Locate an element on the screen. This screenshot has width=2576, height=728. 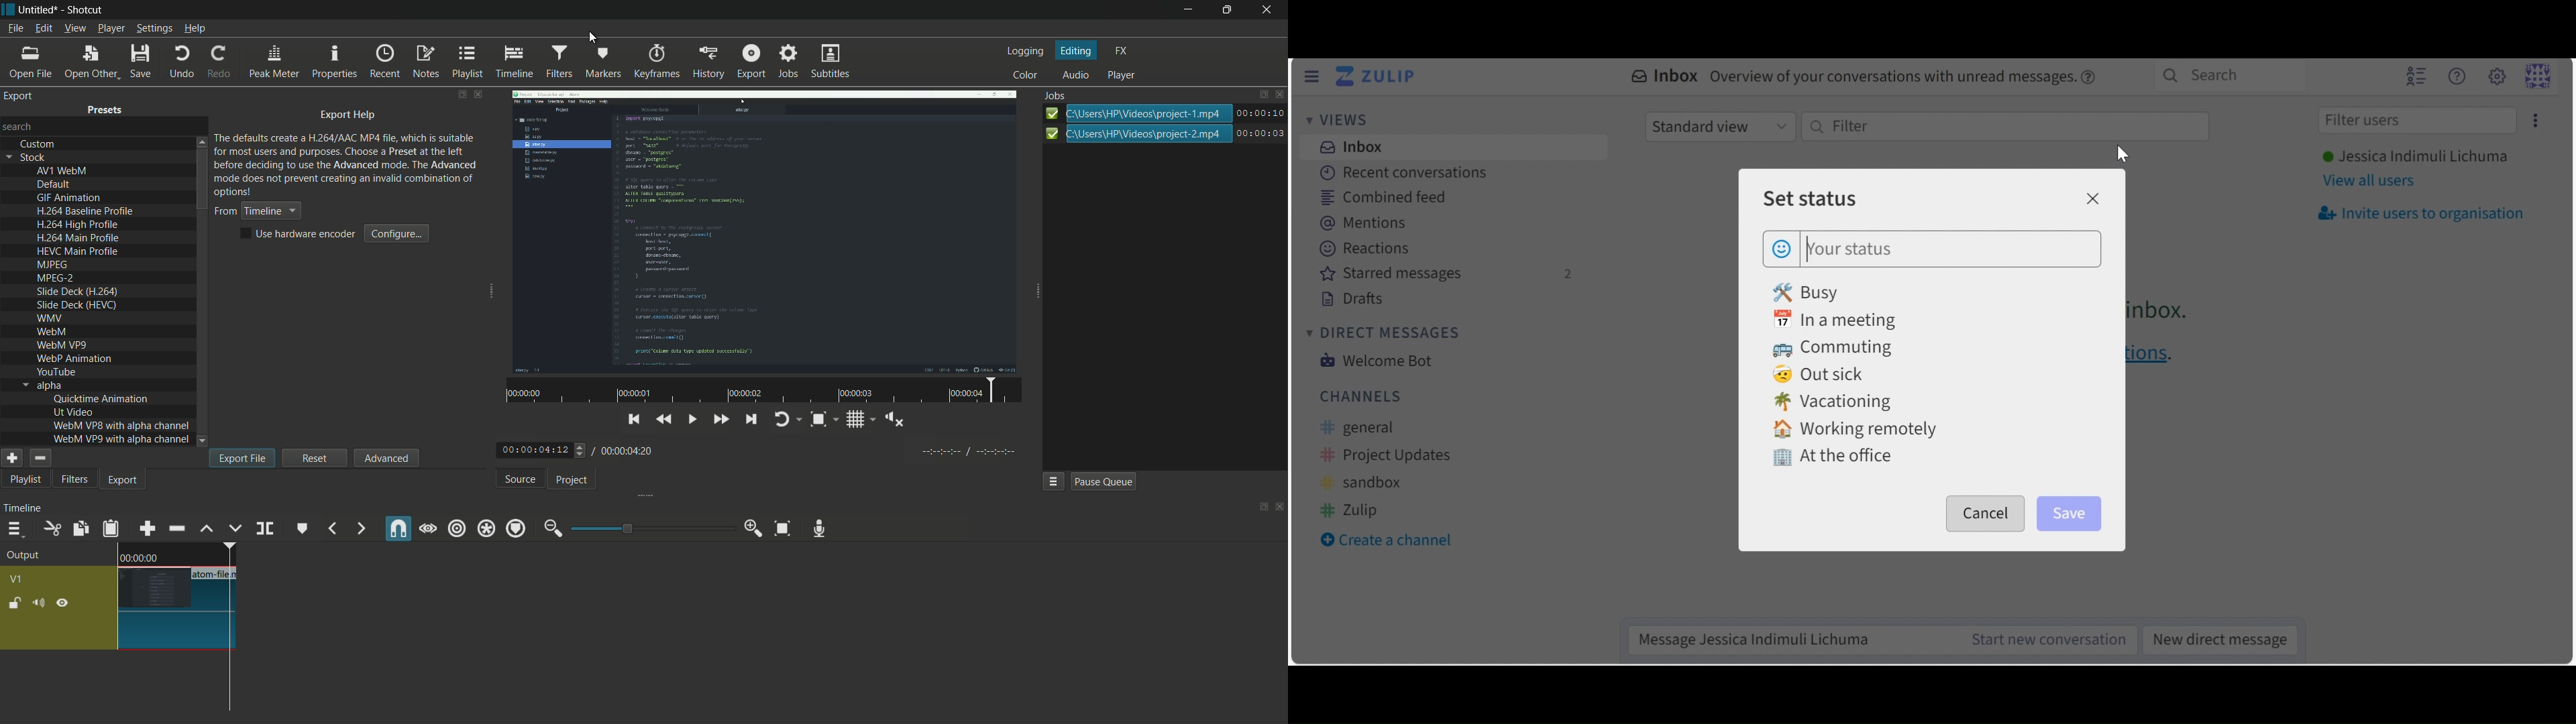
jobs is located at coordinates (790, 62).